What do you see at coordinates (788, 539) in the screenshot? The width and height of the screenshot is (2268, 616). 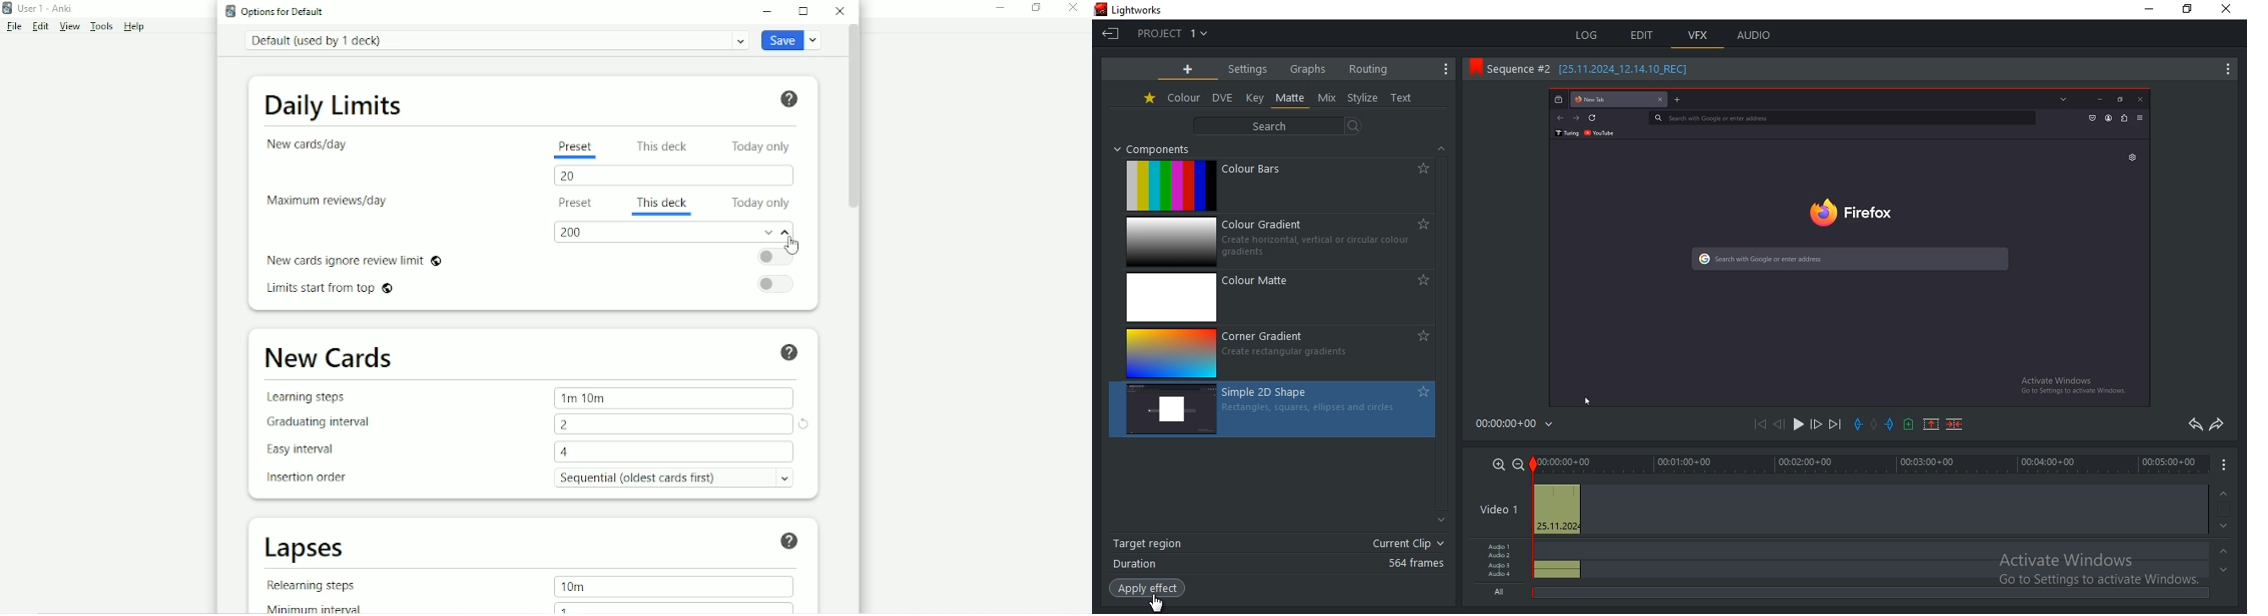 I see `Help` at bounding box center [788, 539].